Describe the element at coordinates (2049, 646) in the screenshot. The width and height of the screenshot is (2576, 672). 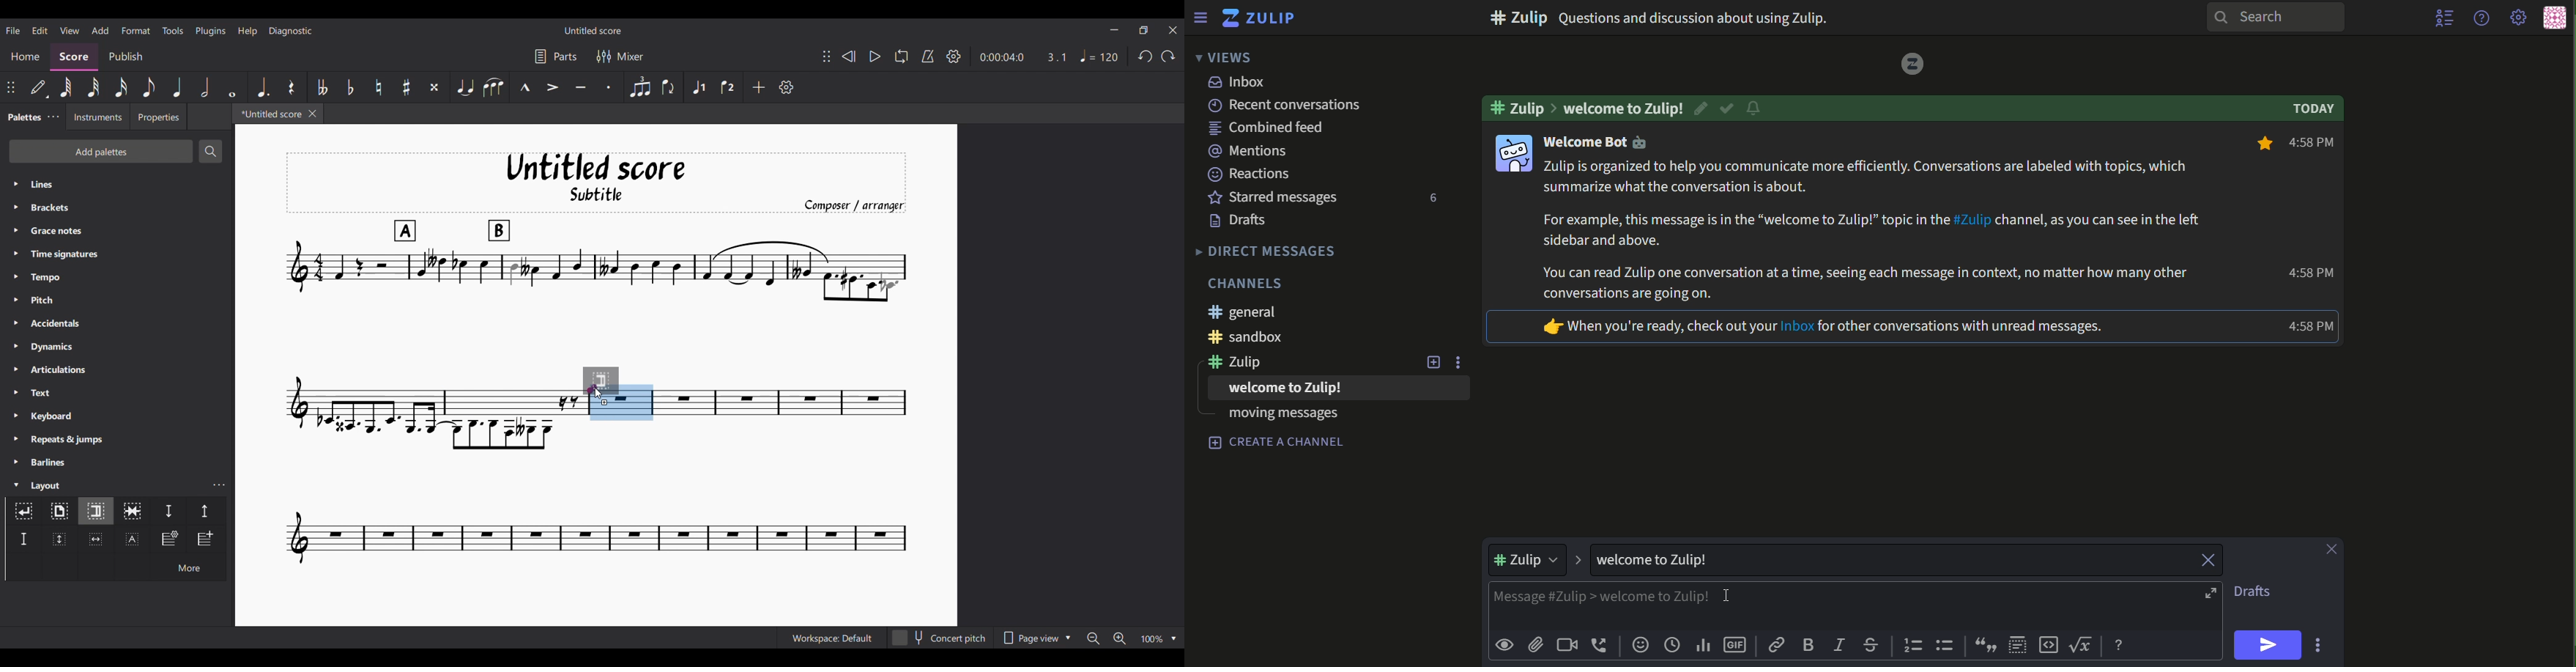
I see `code` at that location.